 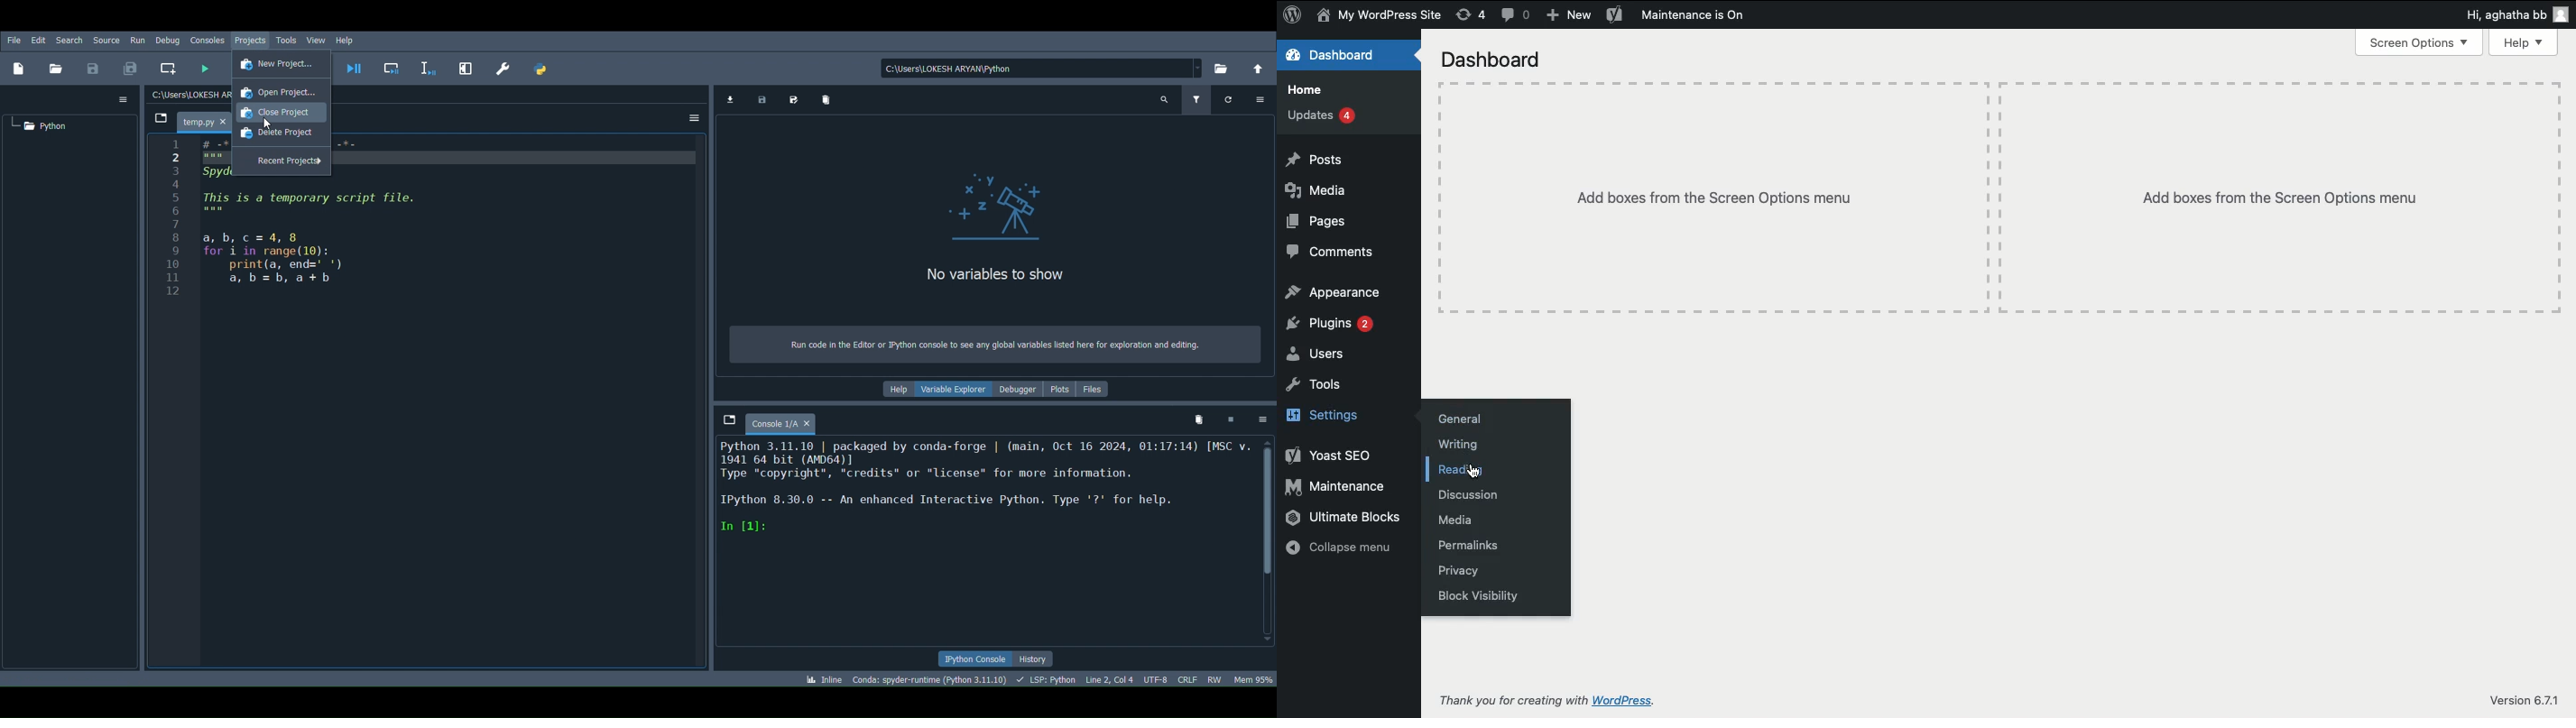 What do you see at coordinates (730, 100) in the screenshot?
I see `Import data` at bounding box center [730, 100].